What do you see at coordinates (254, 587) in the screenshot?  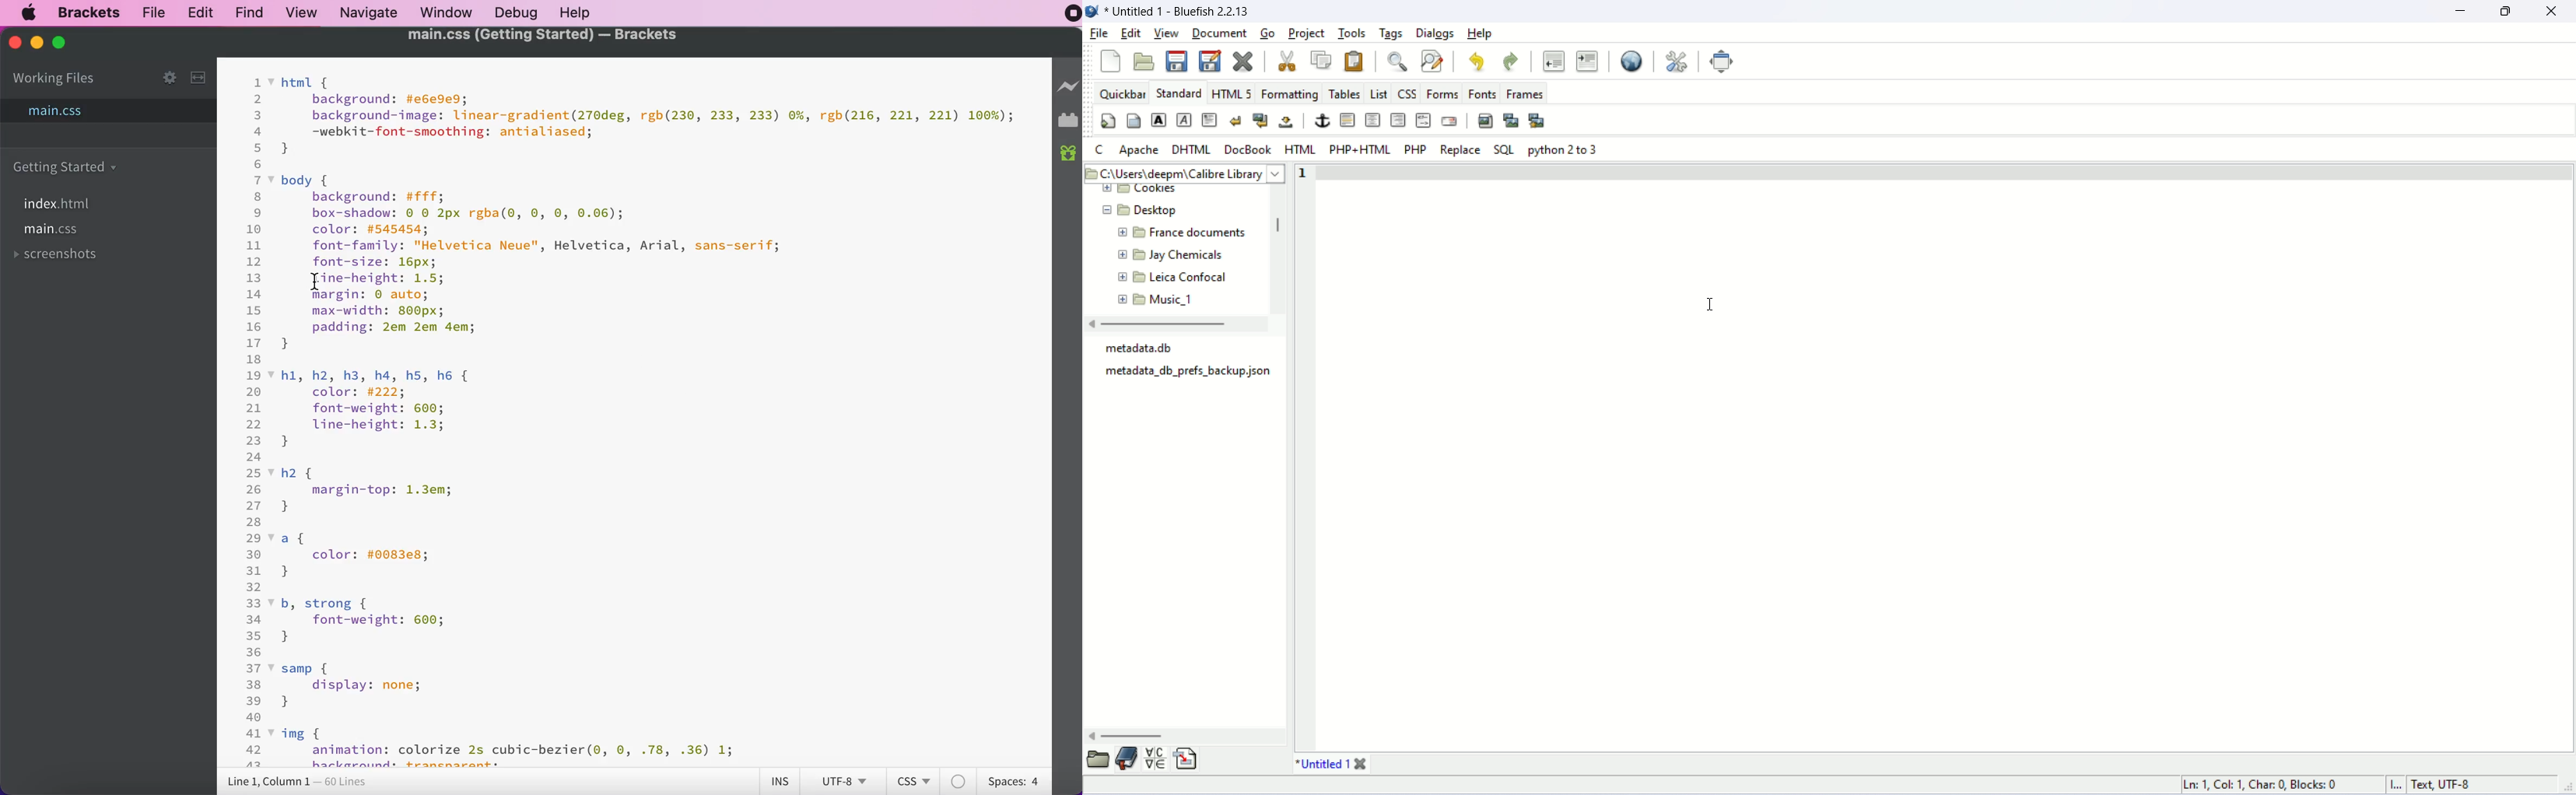 I see `32` at bounding box center [254, 587].